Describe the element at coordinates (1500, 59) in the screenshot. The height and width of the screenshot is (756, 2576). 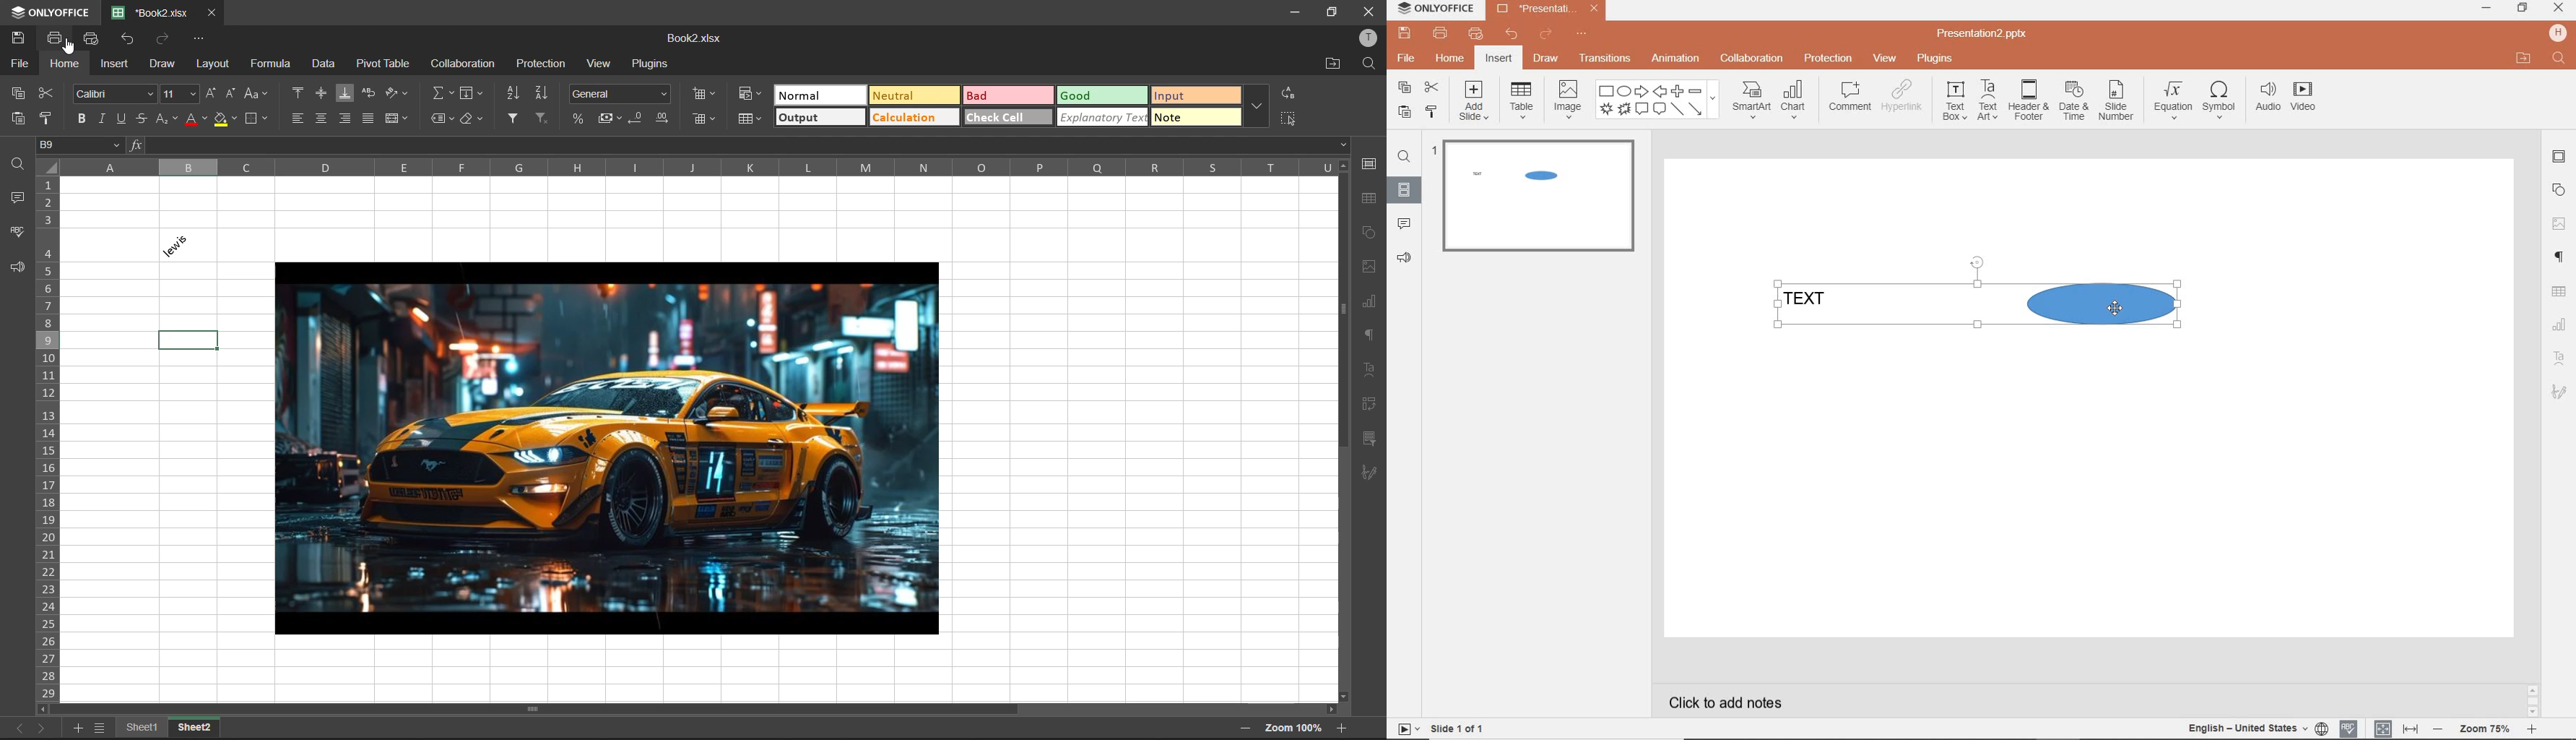
I see `insert` at that location.